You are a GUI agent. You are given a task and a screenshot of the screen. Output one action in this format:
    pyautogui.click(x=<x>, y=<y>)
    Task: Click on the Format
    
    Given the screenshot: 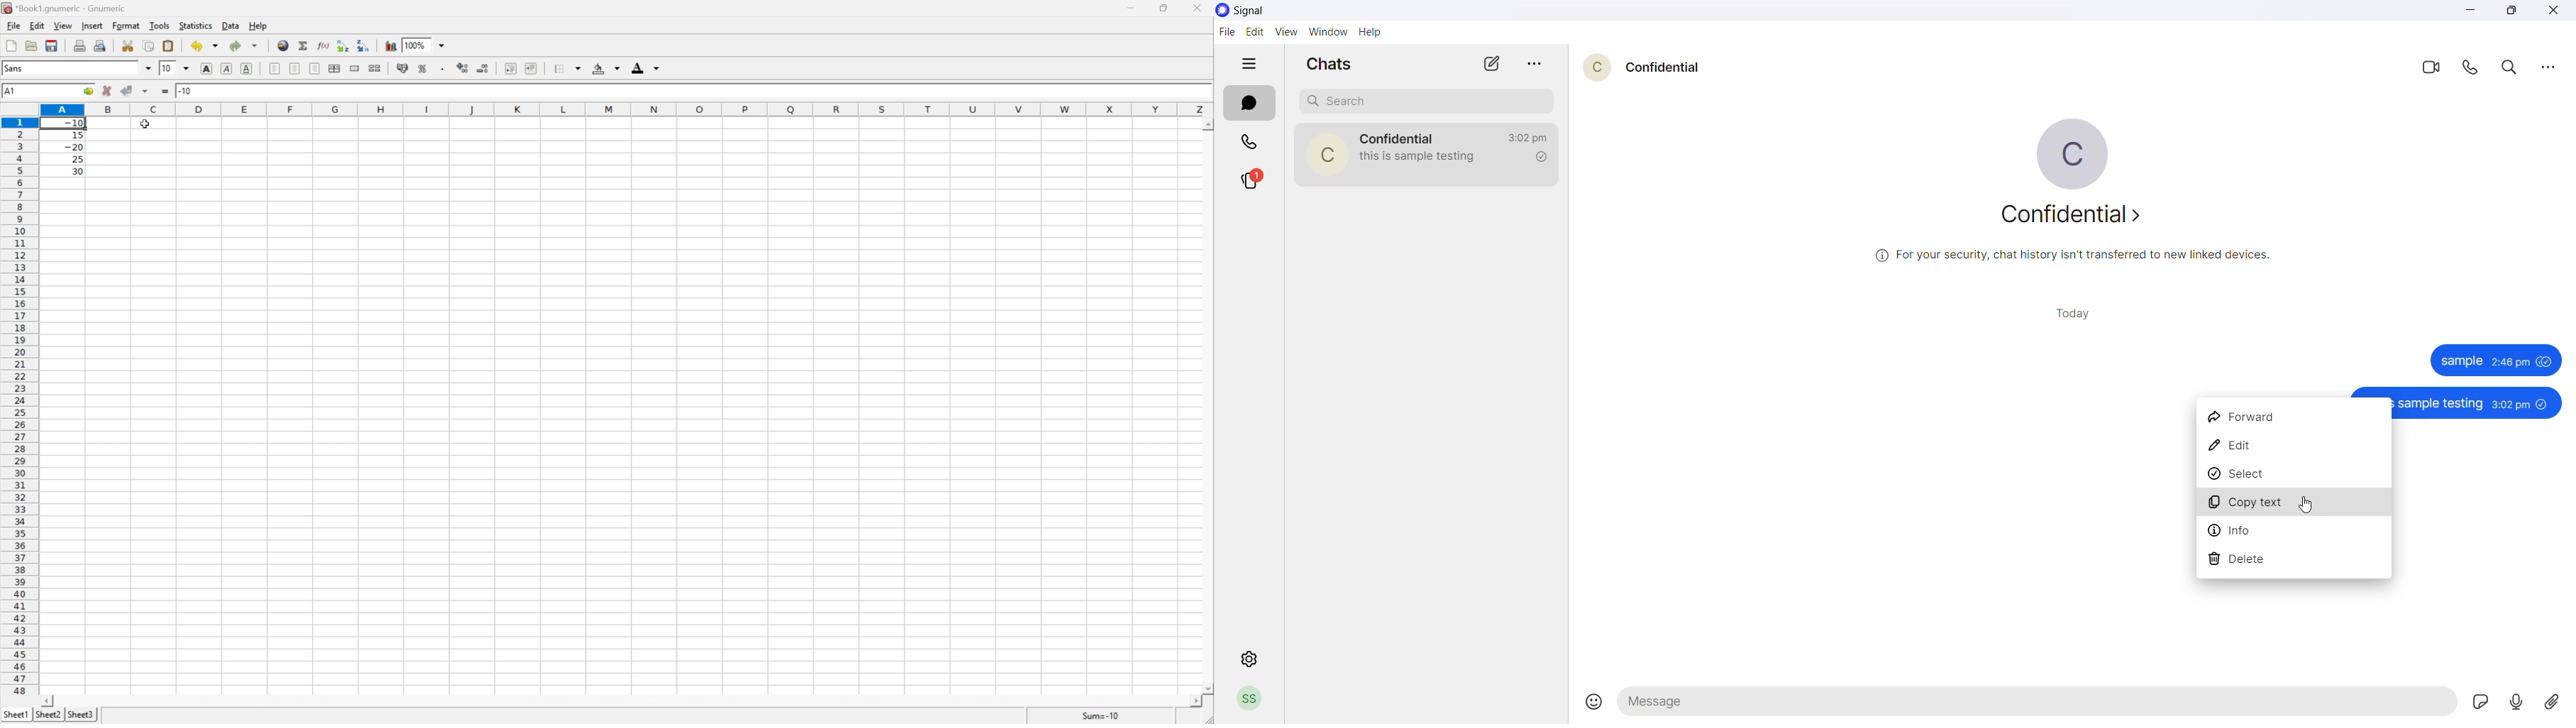 What is the action you would take?
    pyautogui.click(x=128, y=24)
    